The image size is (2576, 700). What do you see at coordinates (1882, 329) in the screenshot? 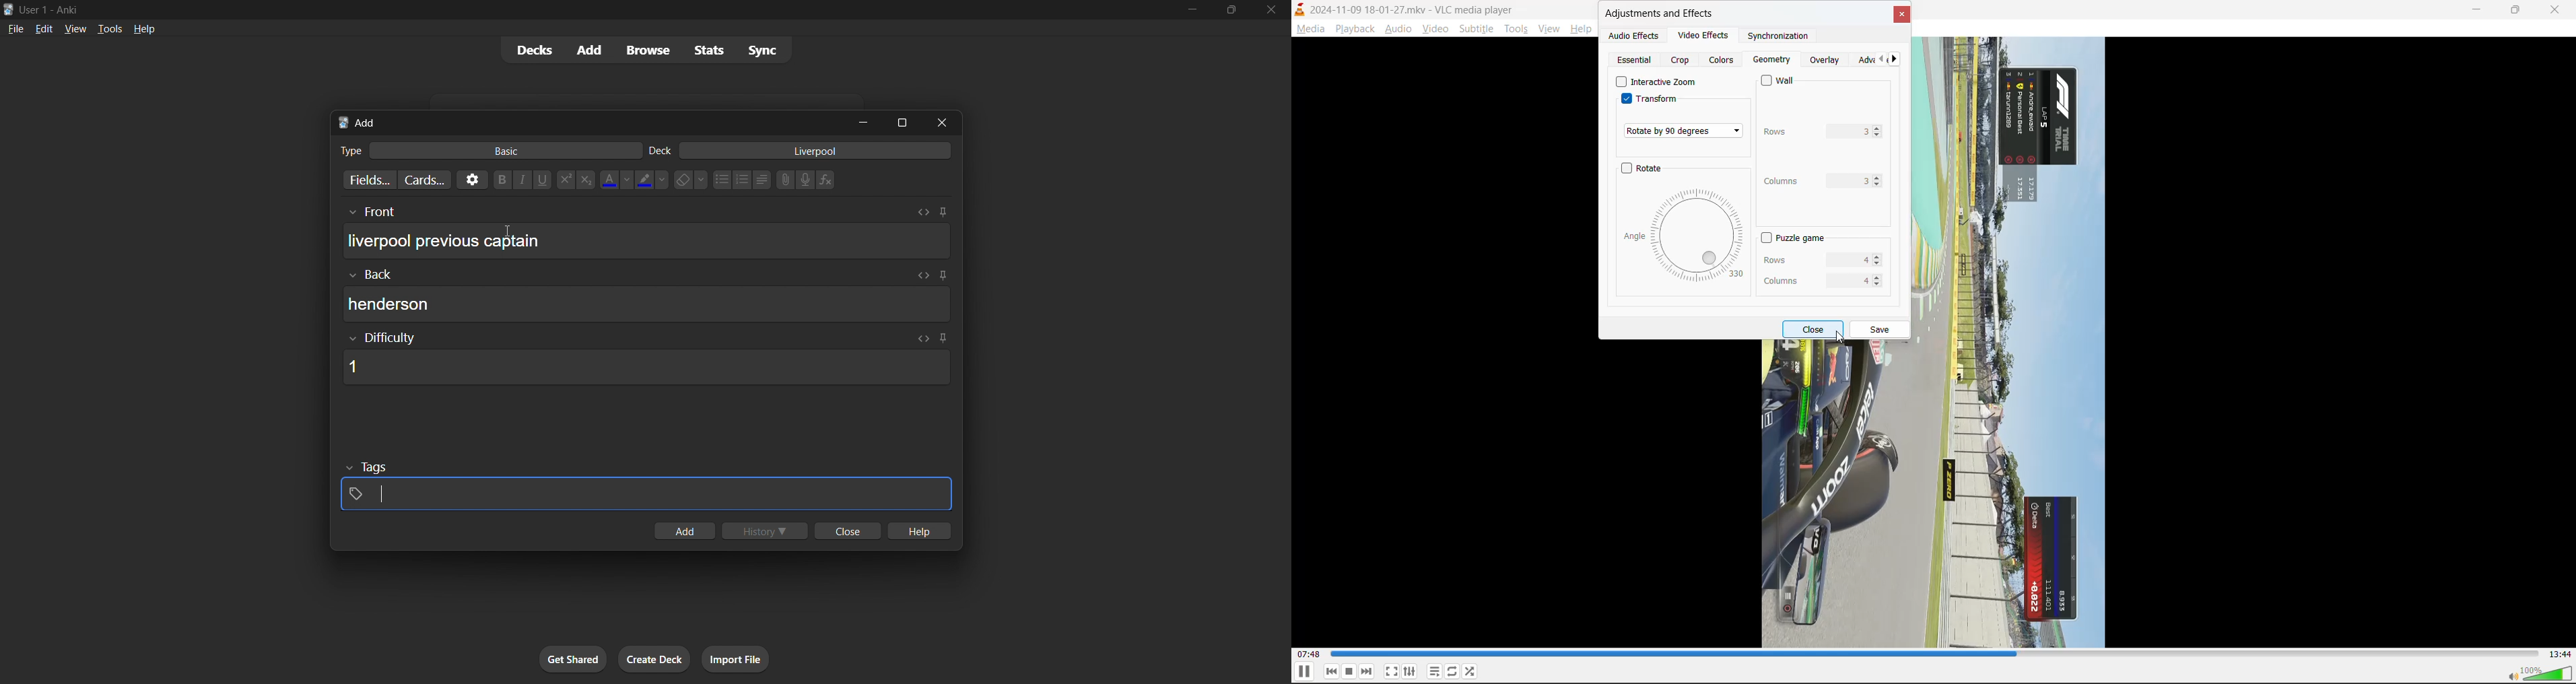
I see `save` at bounding box center [1882, 329].